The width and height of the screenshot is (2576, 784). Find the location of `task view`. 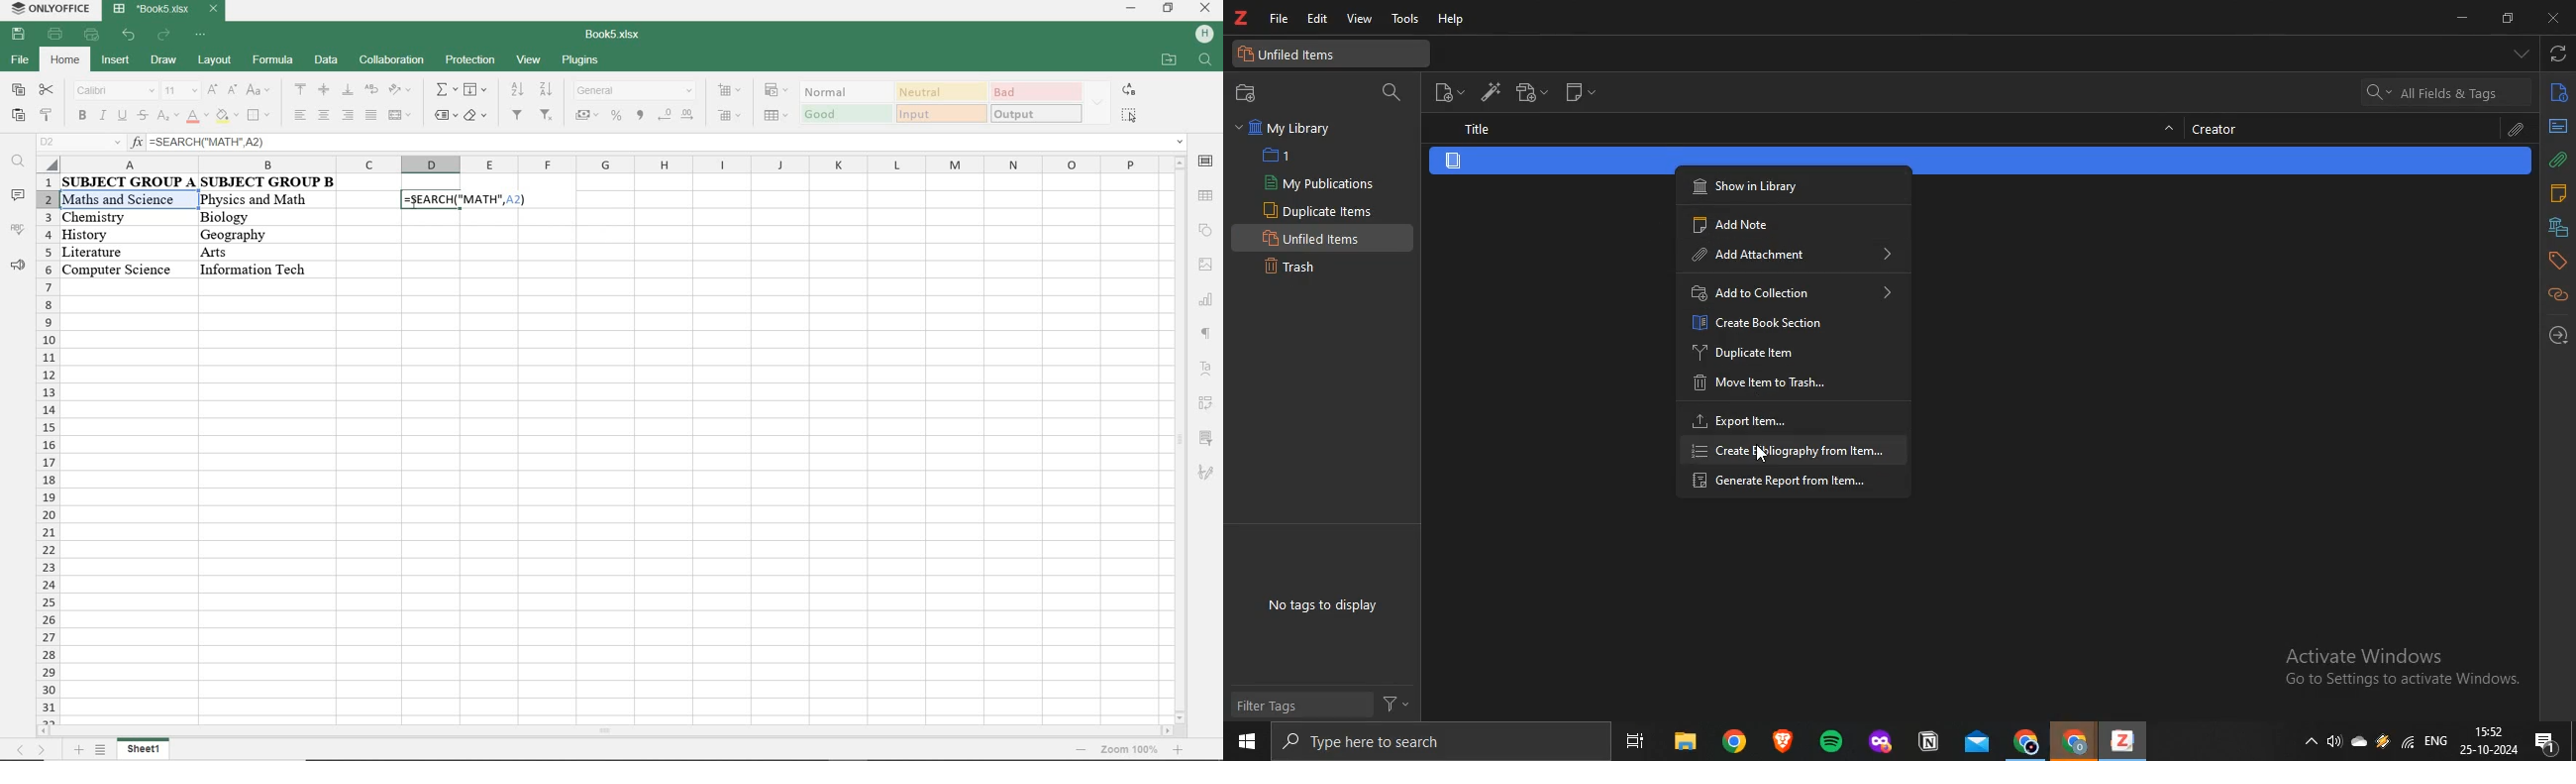

task view is located at coordinates (1634, 741).